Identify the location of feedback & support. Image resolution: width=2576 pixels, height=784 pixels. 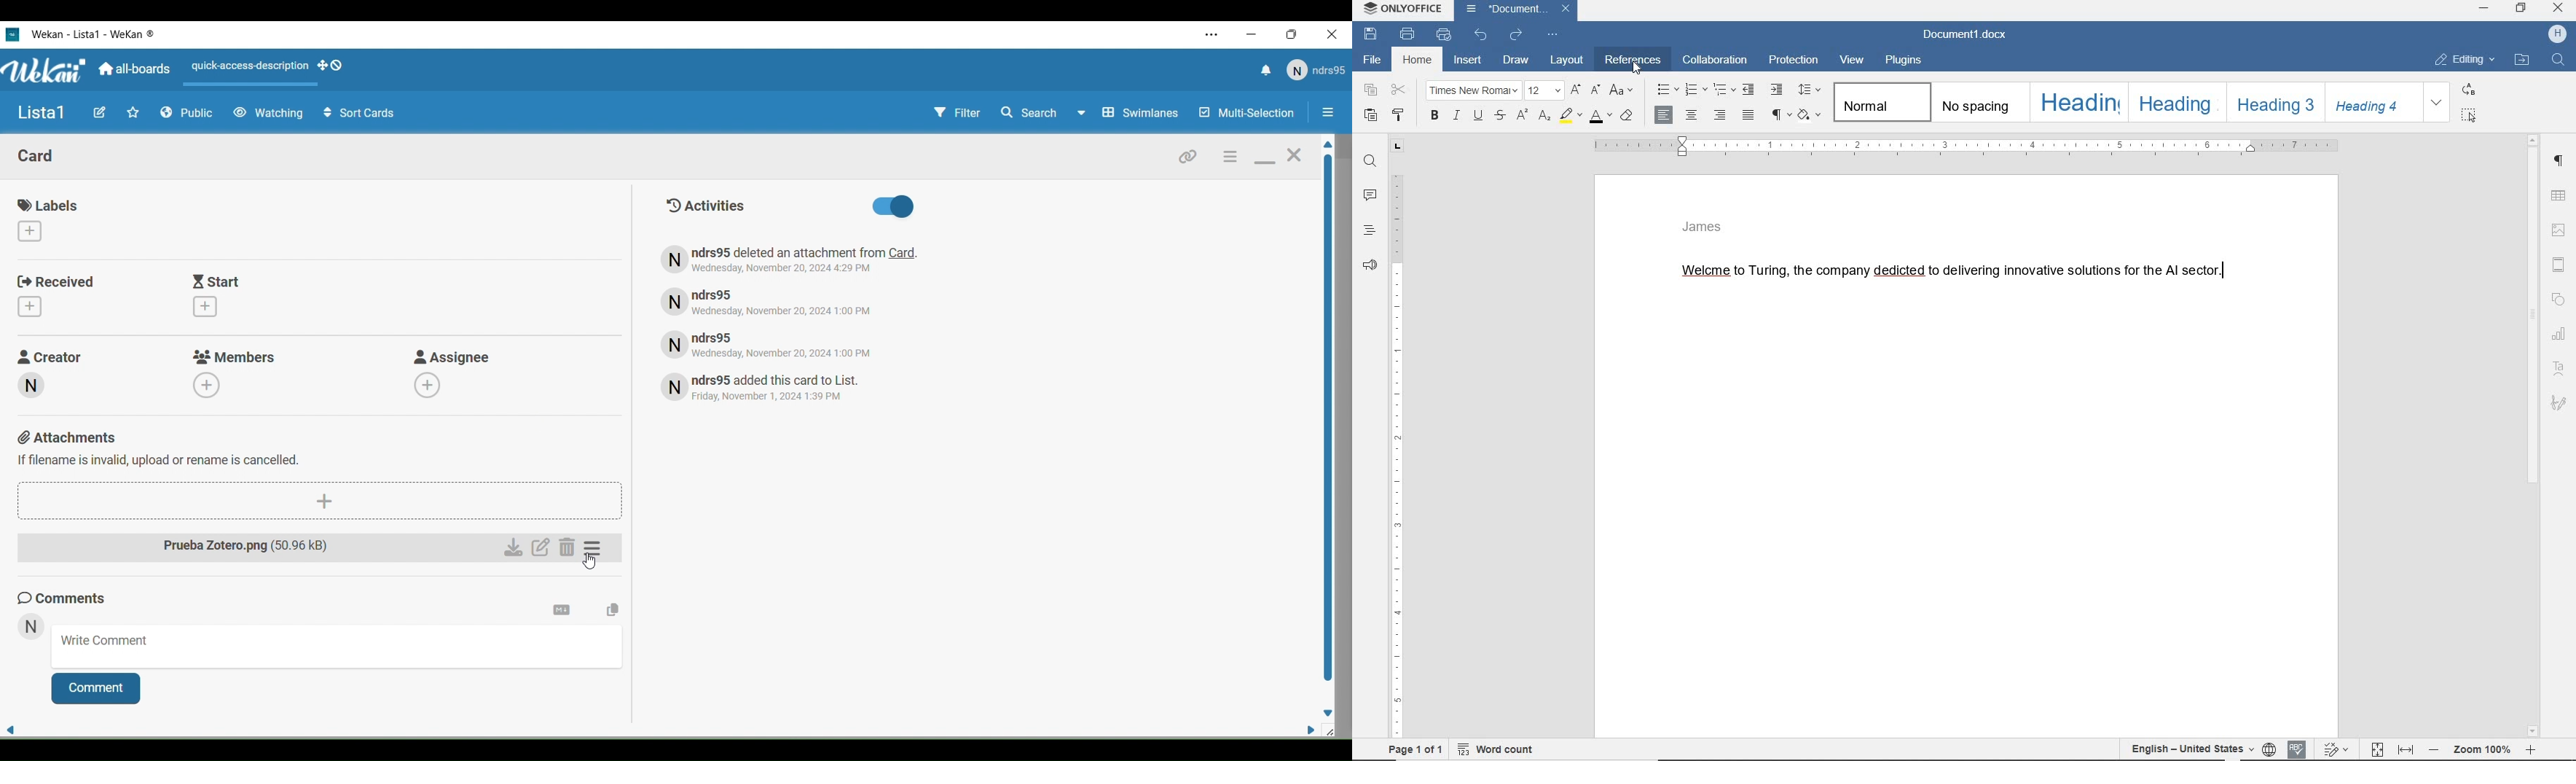
(1370, 261).